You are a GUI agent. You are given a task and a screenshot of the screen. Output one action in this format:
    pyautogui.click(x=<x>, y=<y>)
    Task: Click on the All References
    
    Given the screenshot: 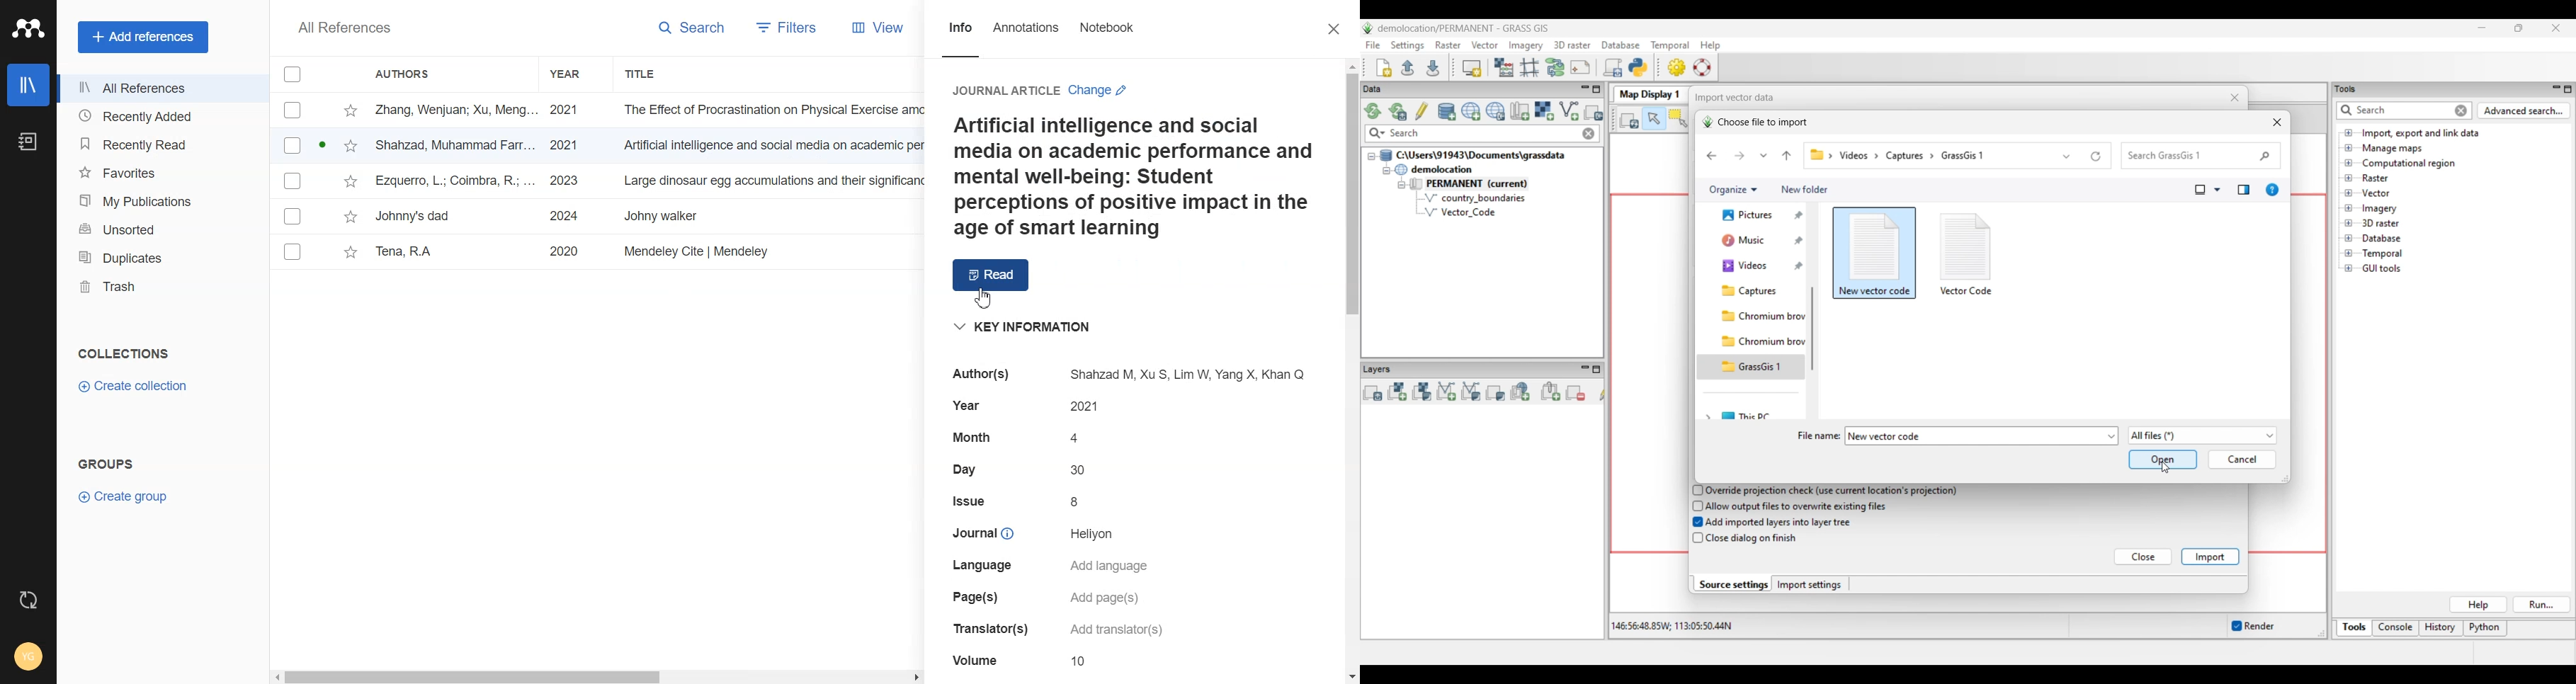 What is the action you would take?
    pyautogui.click(x=160, y=89)
    